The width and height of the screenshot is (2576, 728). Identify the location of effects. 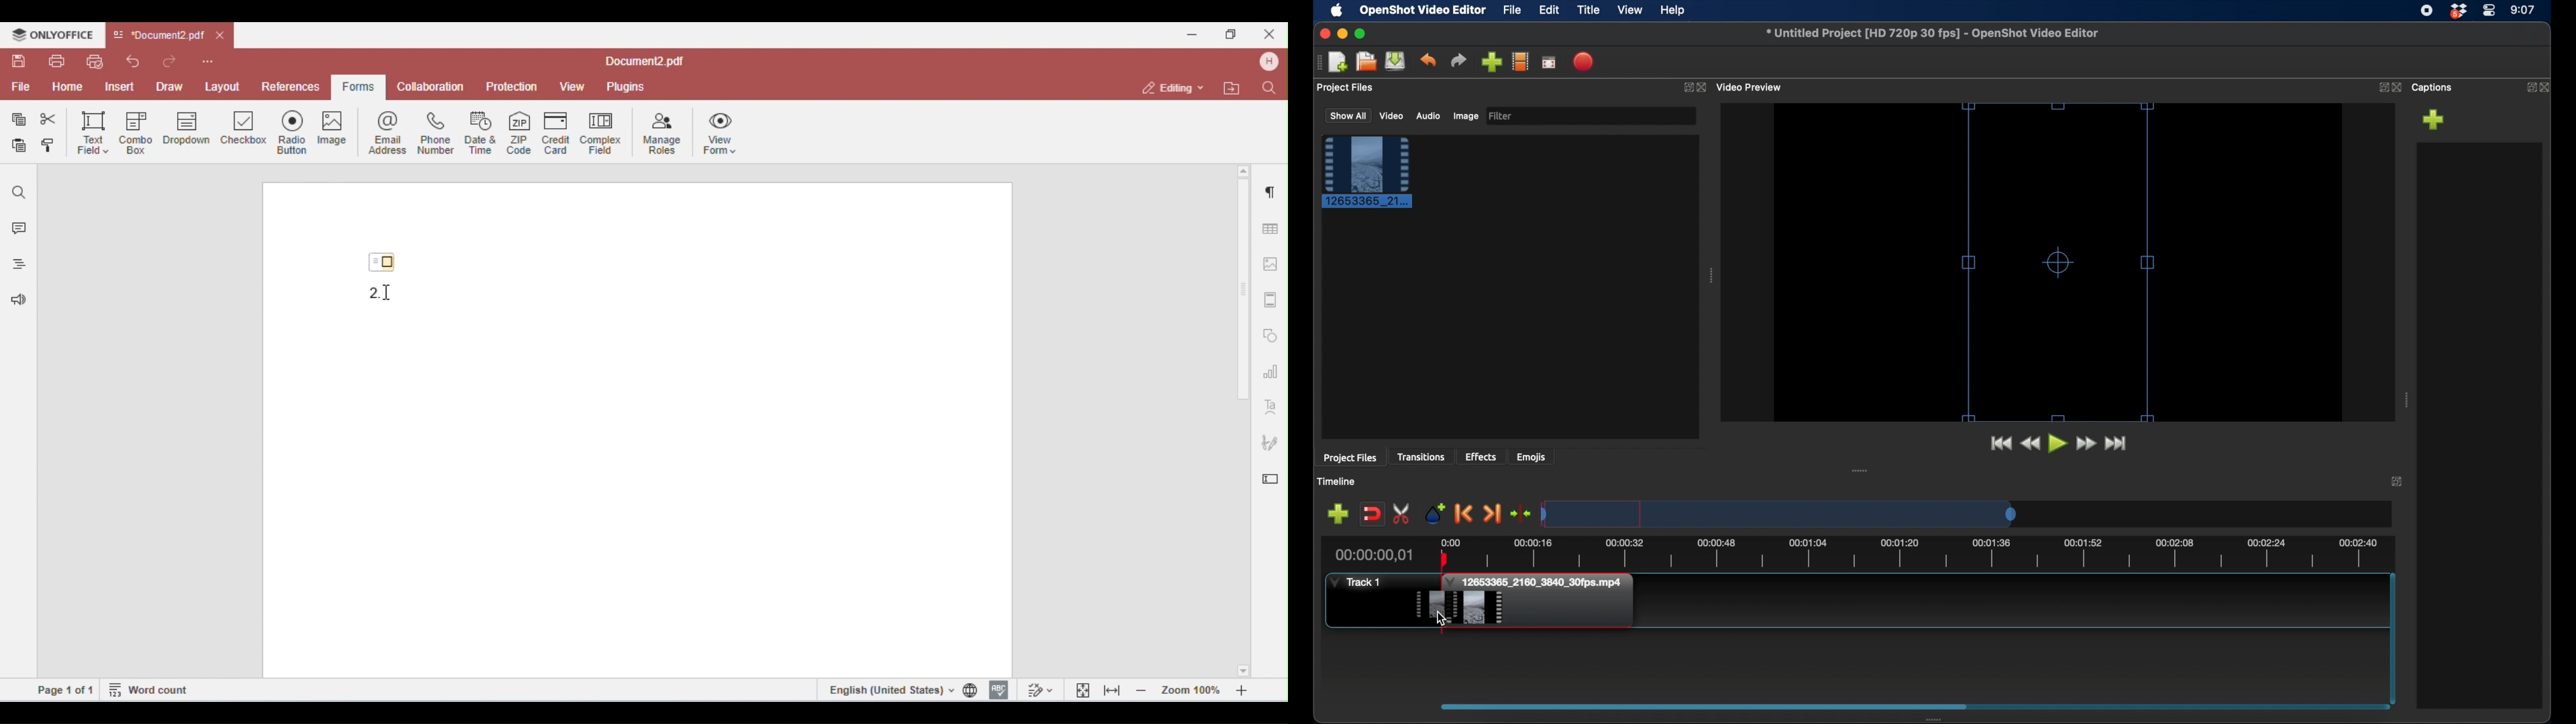
(1481, 456).